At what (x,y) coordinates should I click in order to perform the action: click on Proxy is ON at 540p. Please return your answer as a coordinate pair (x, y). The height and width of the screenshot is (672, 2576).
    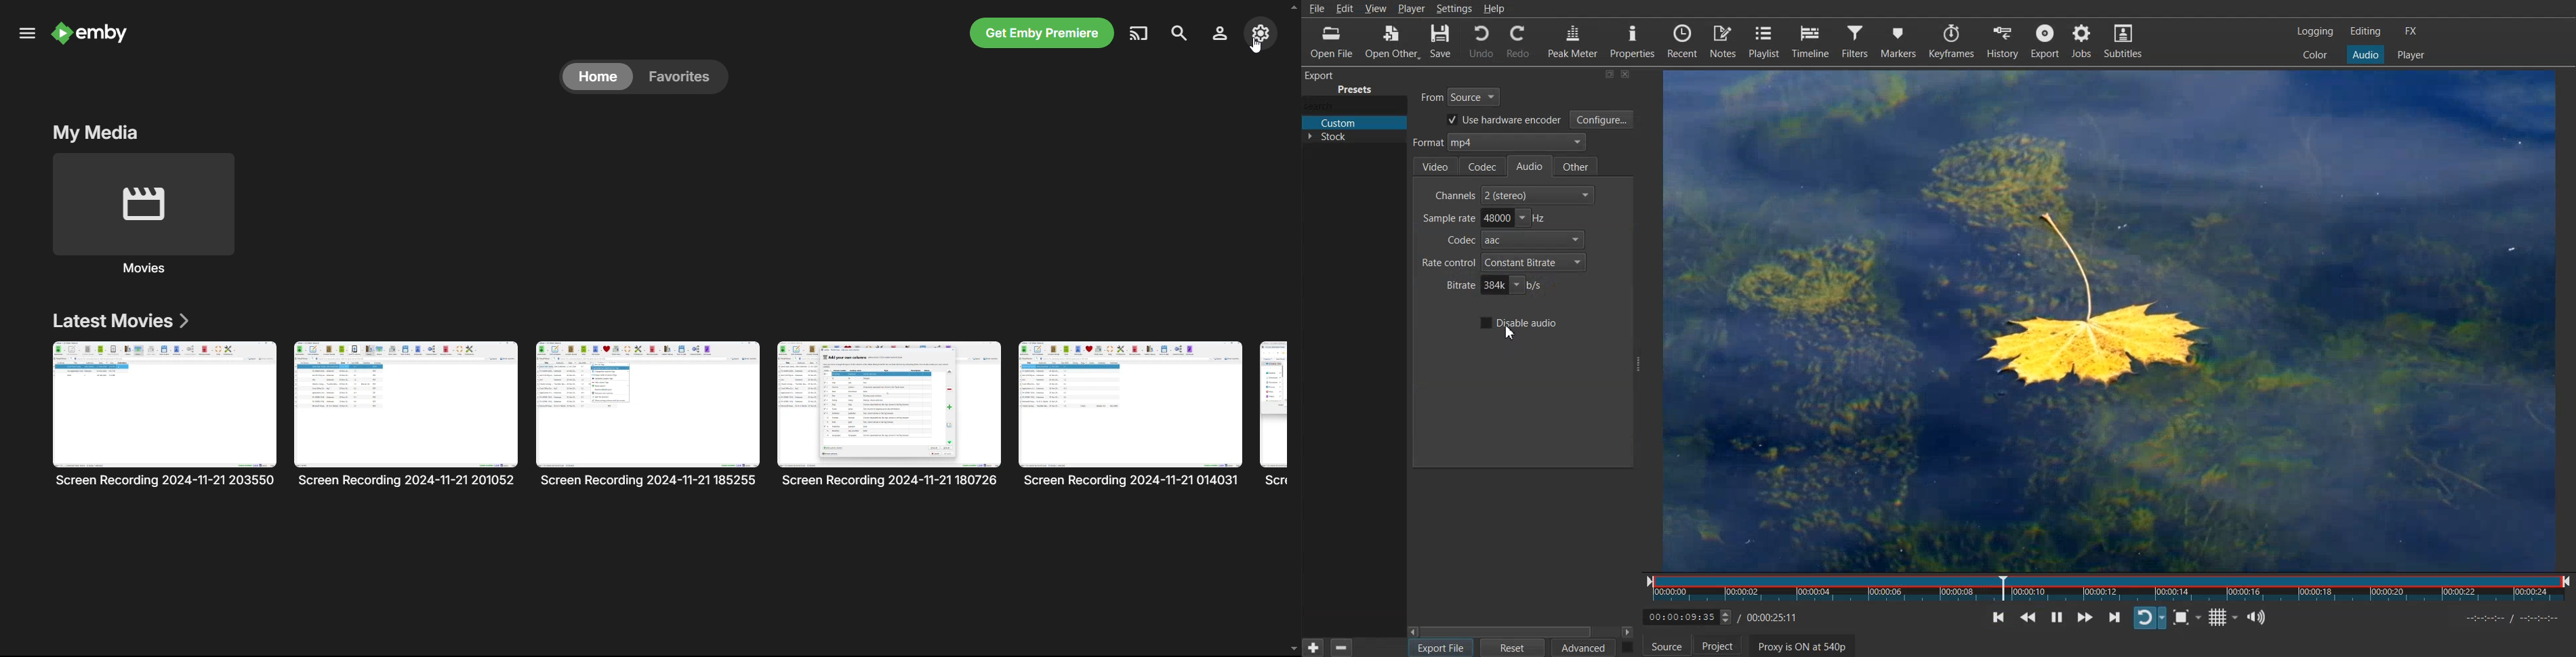
    Looking at the image, I should click on (1809, 647).